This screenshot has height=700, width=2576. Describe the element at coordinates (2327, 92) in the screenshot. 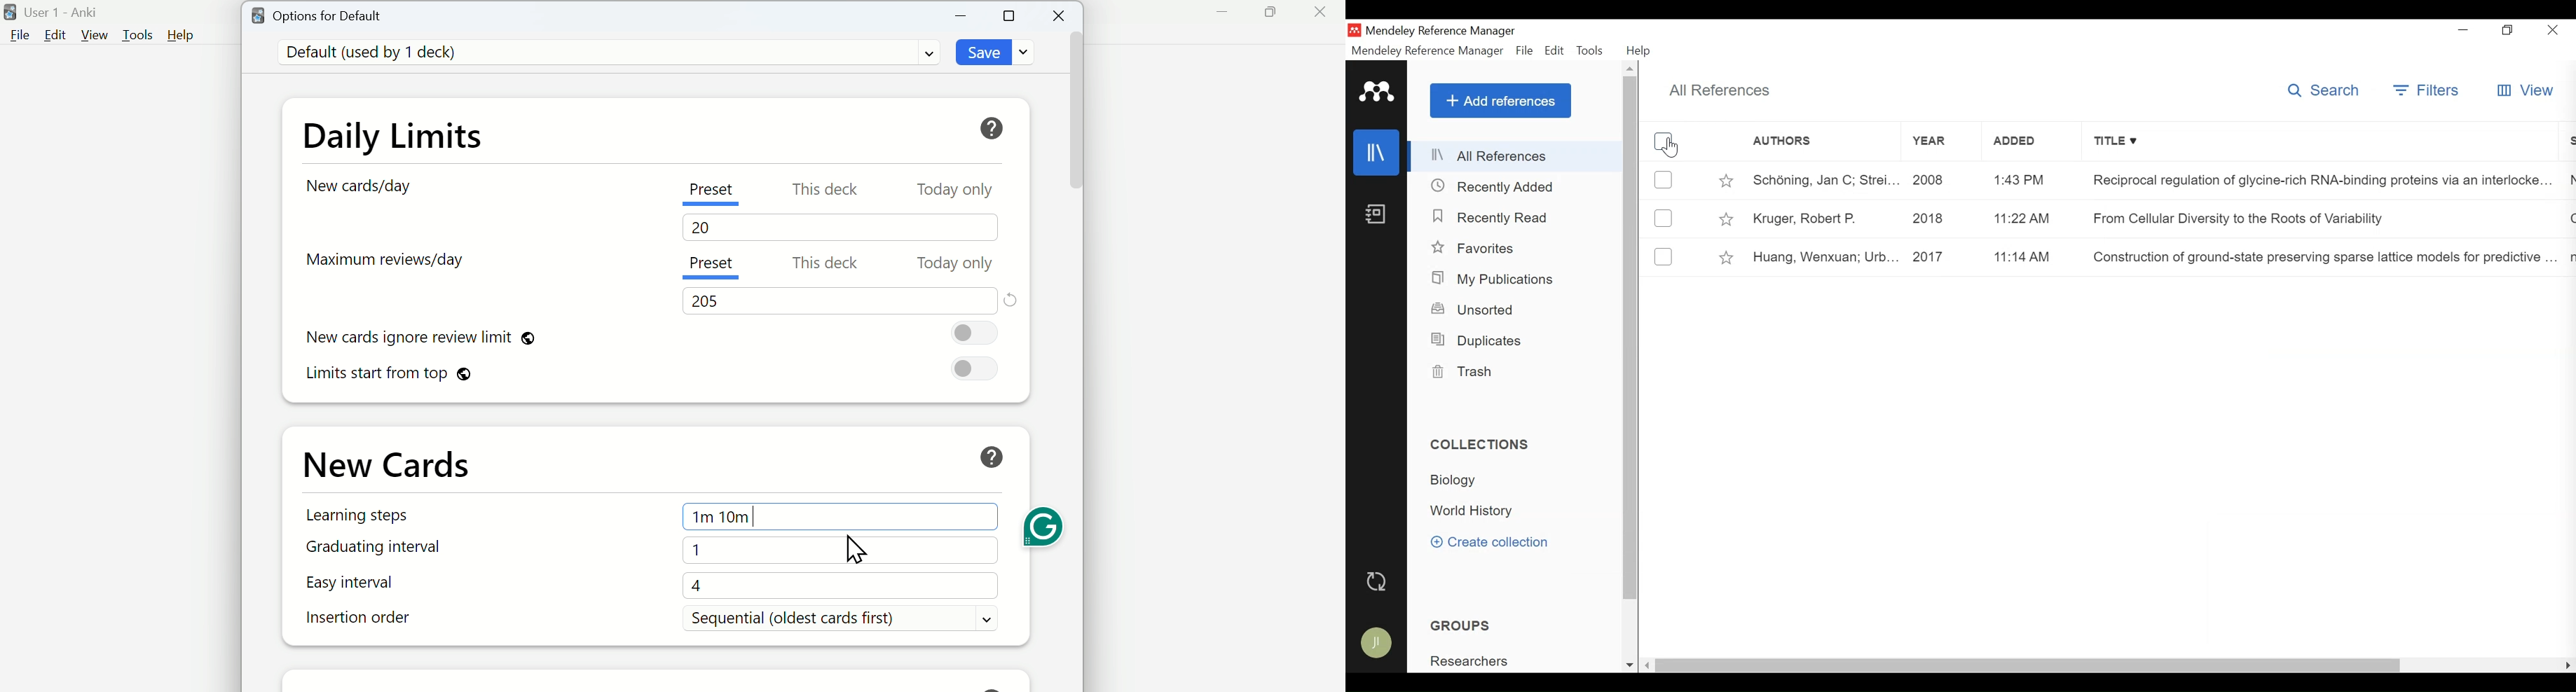

I see `Search` at that location.